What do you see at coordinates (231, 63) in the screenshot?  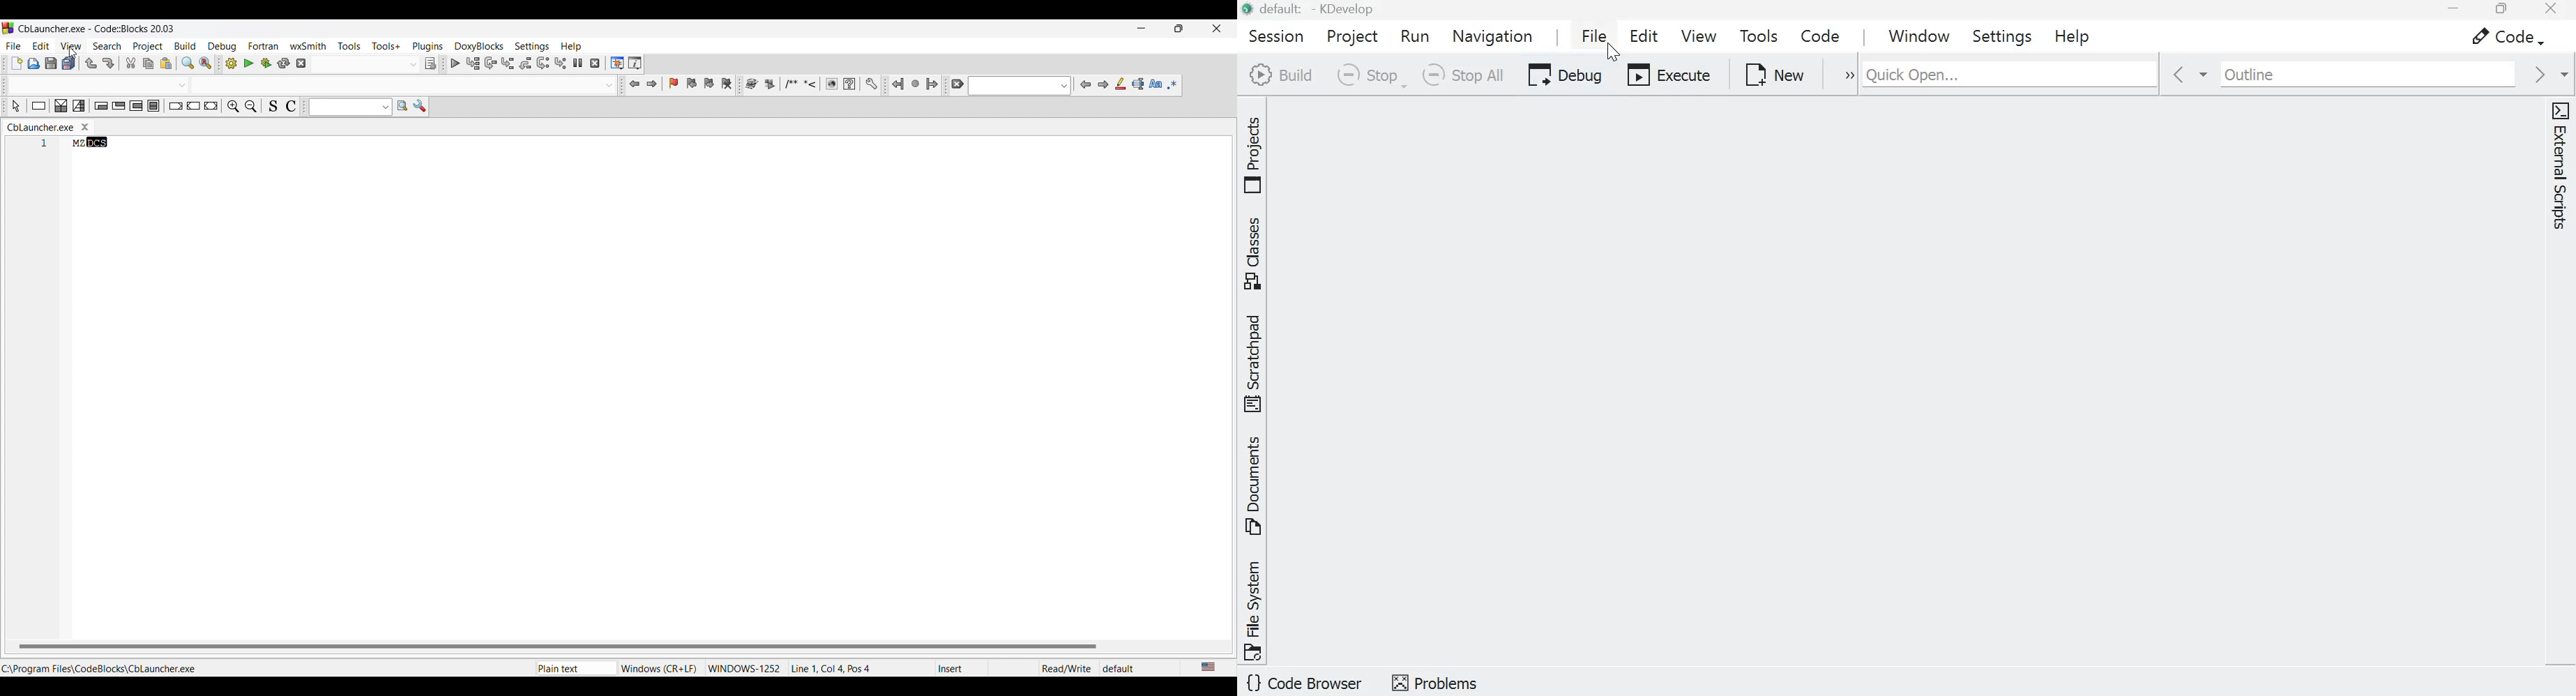 I see `Build` at bounding box center [231, 63].